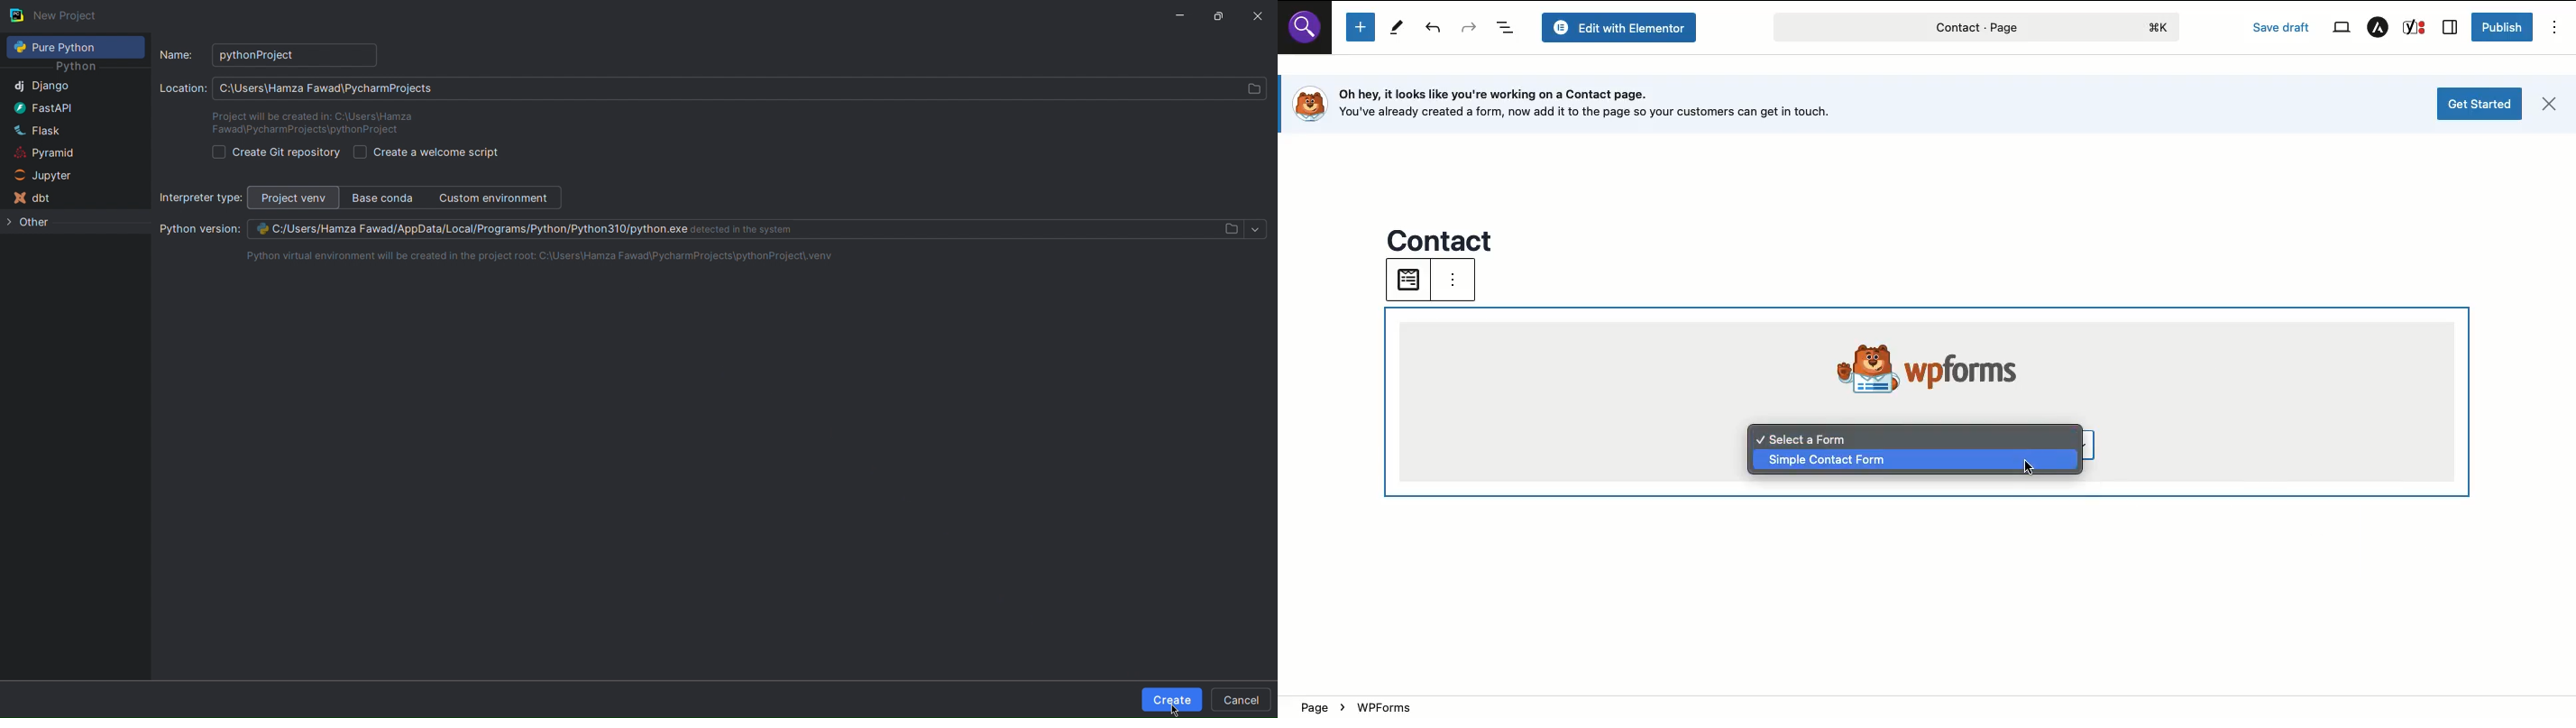  What do you see at coordinates (1231, 229) in the screenshot?
I see `Folder` at bounding box center [1231, 229].